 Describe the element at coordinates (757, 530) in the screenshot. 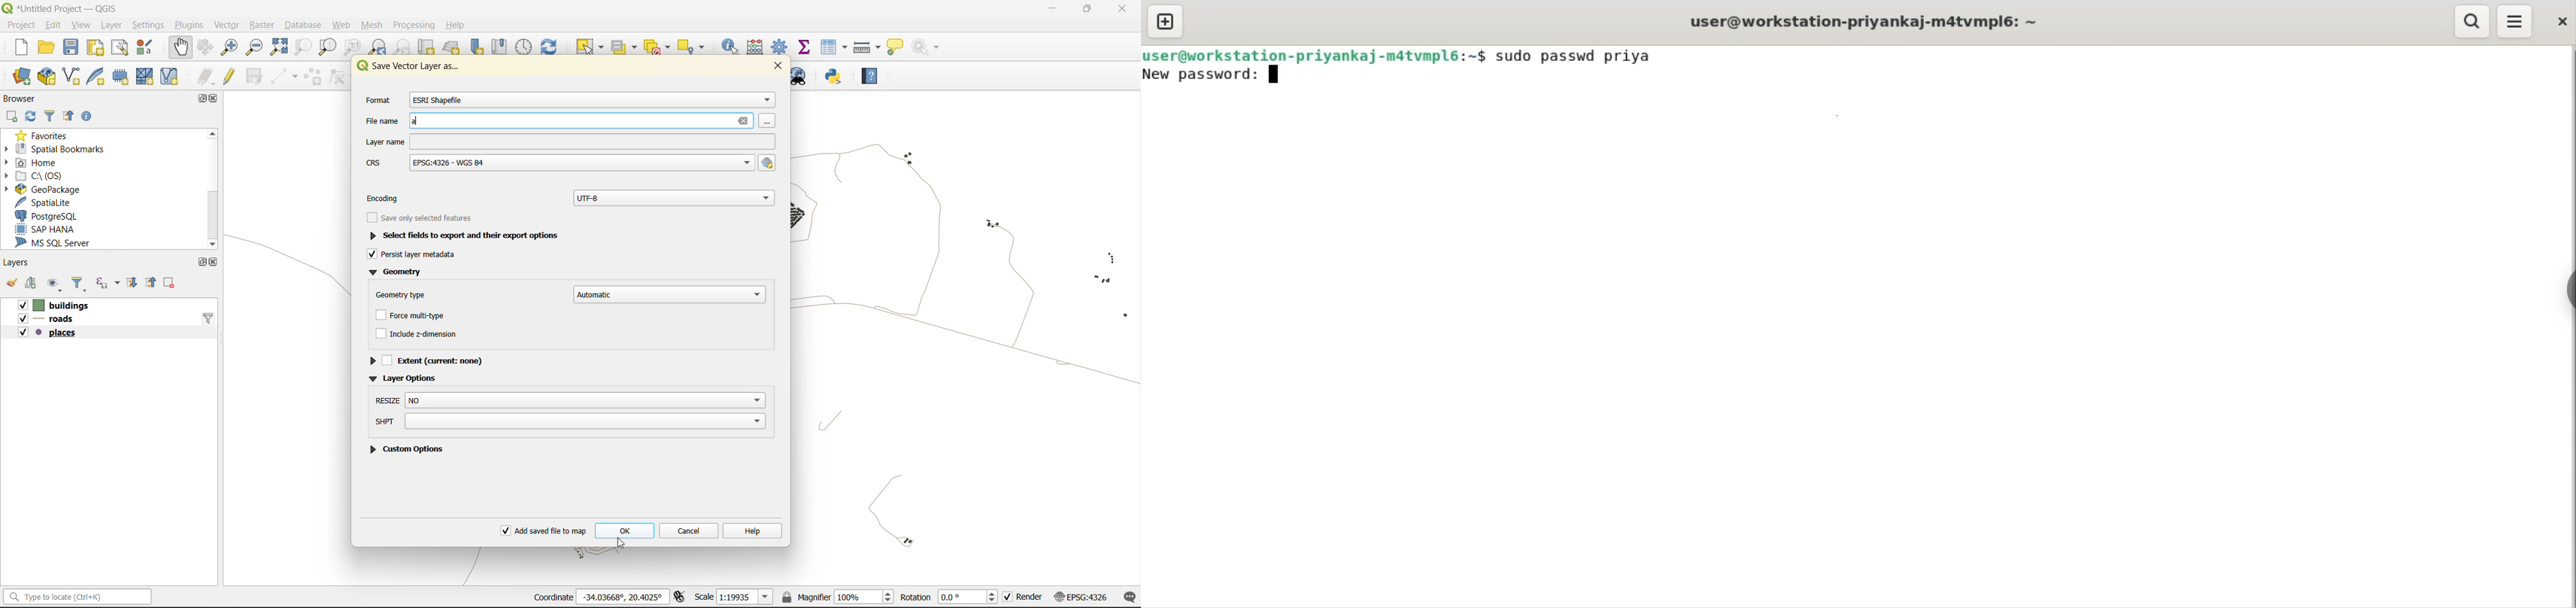

I see `help` at that location.